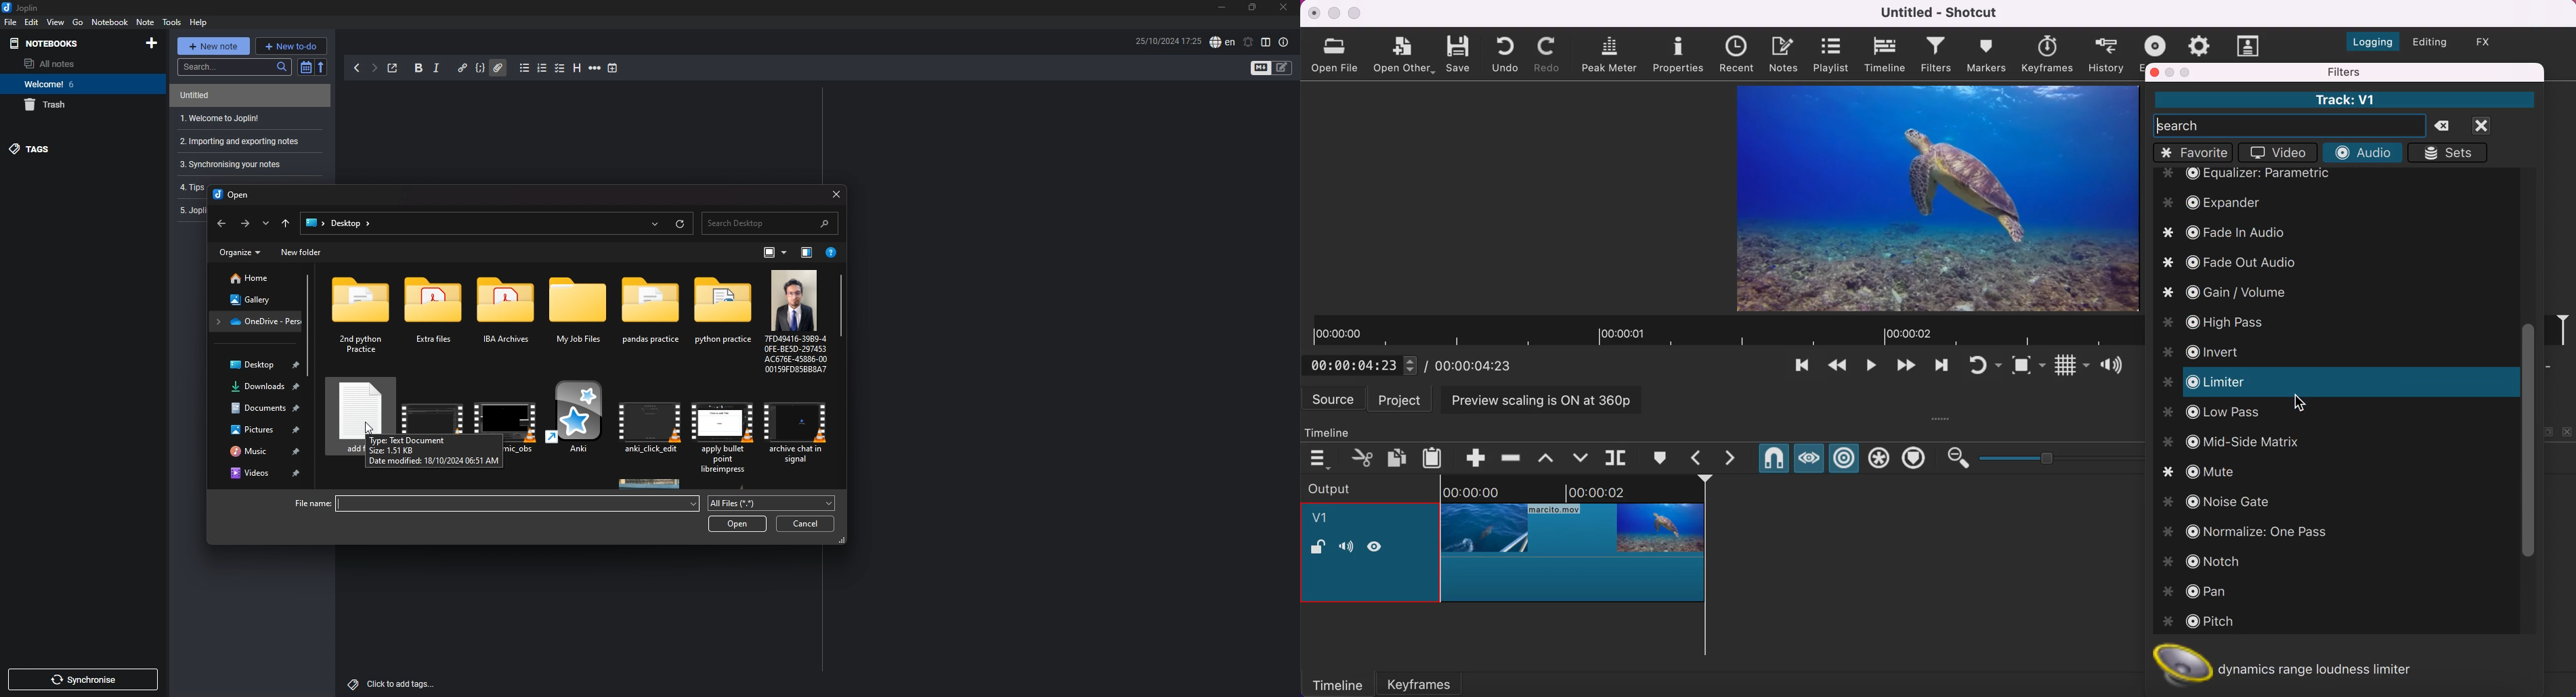 This screenshot has height=700, width=2576. What do you see at coordinates (542, 68) in the screenshot?
I see `numbered list` at bounding box center [542, 68].